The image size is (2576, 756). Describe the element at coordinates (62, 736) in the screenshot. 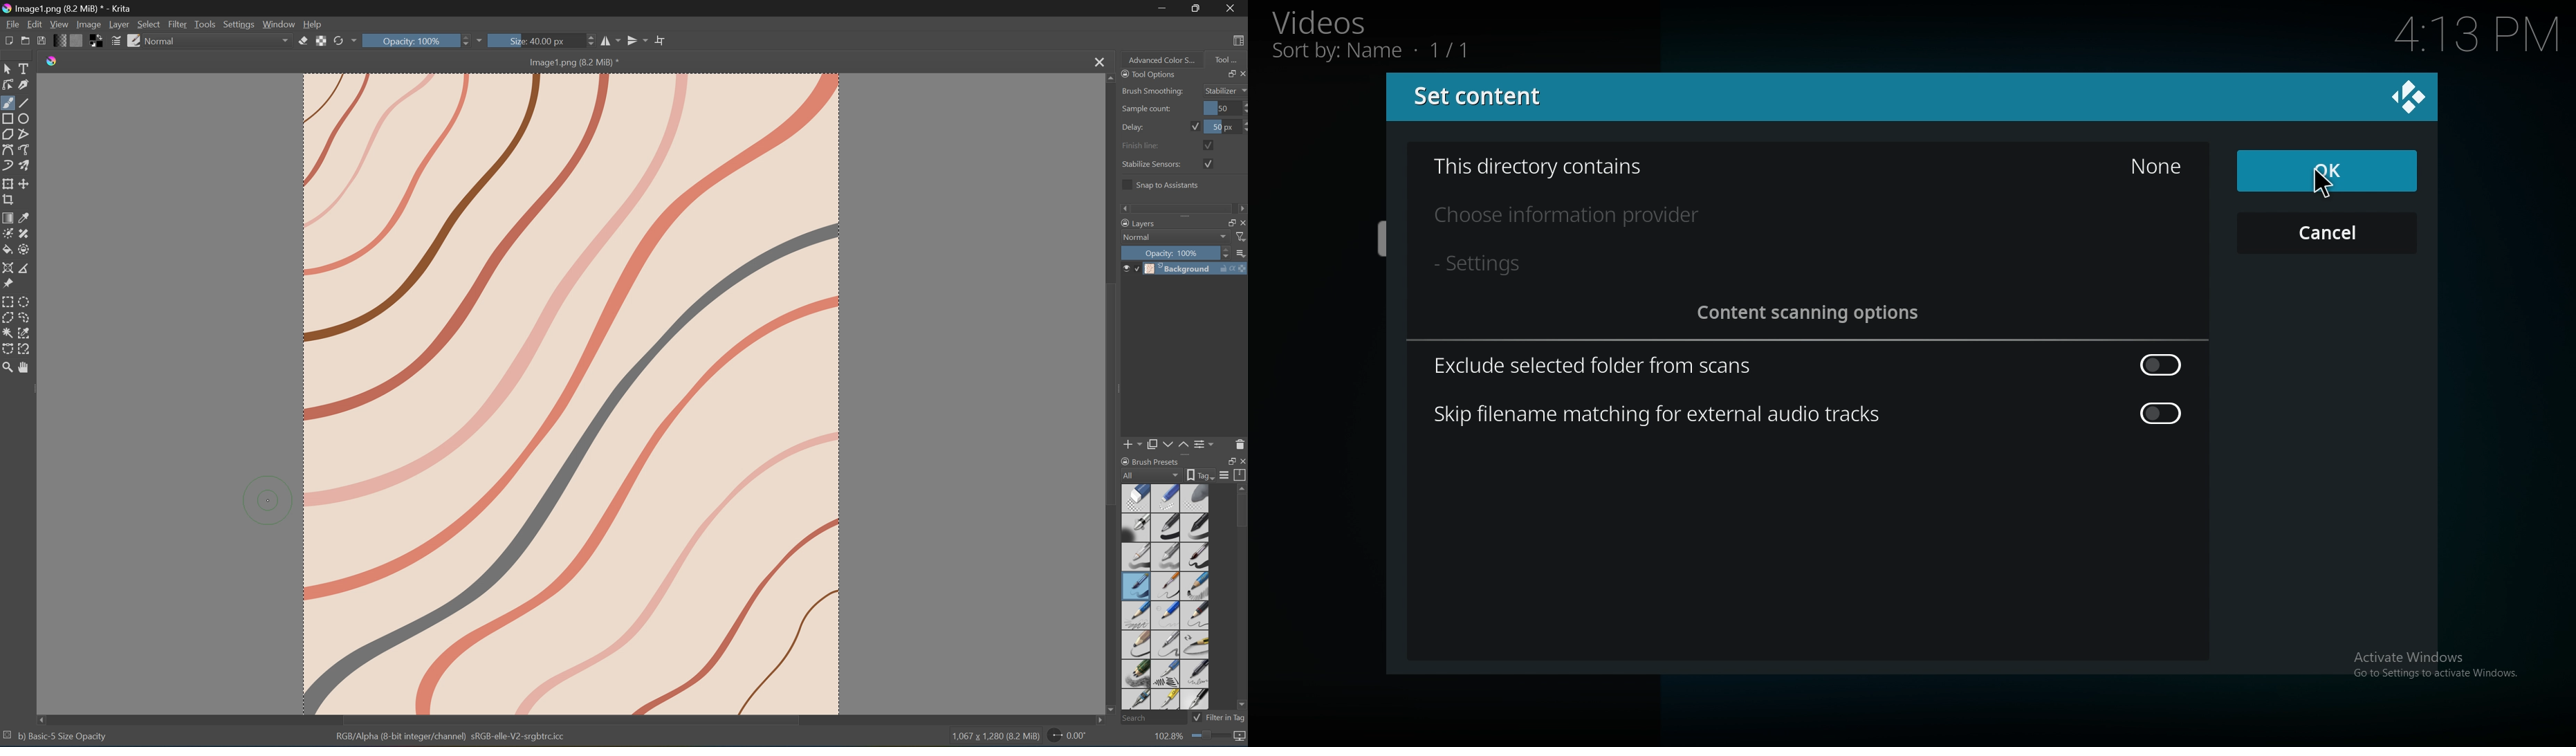

I see `bj Basic- 5 Size Opacity` at that location.